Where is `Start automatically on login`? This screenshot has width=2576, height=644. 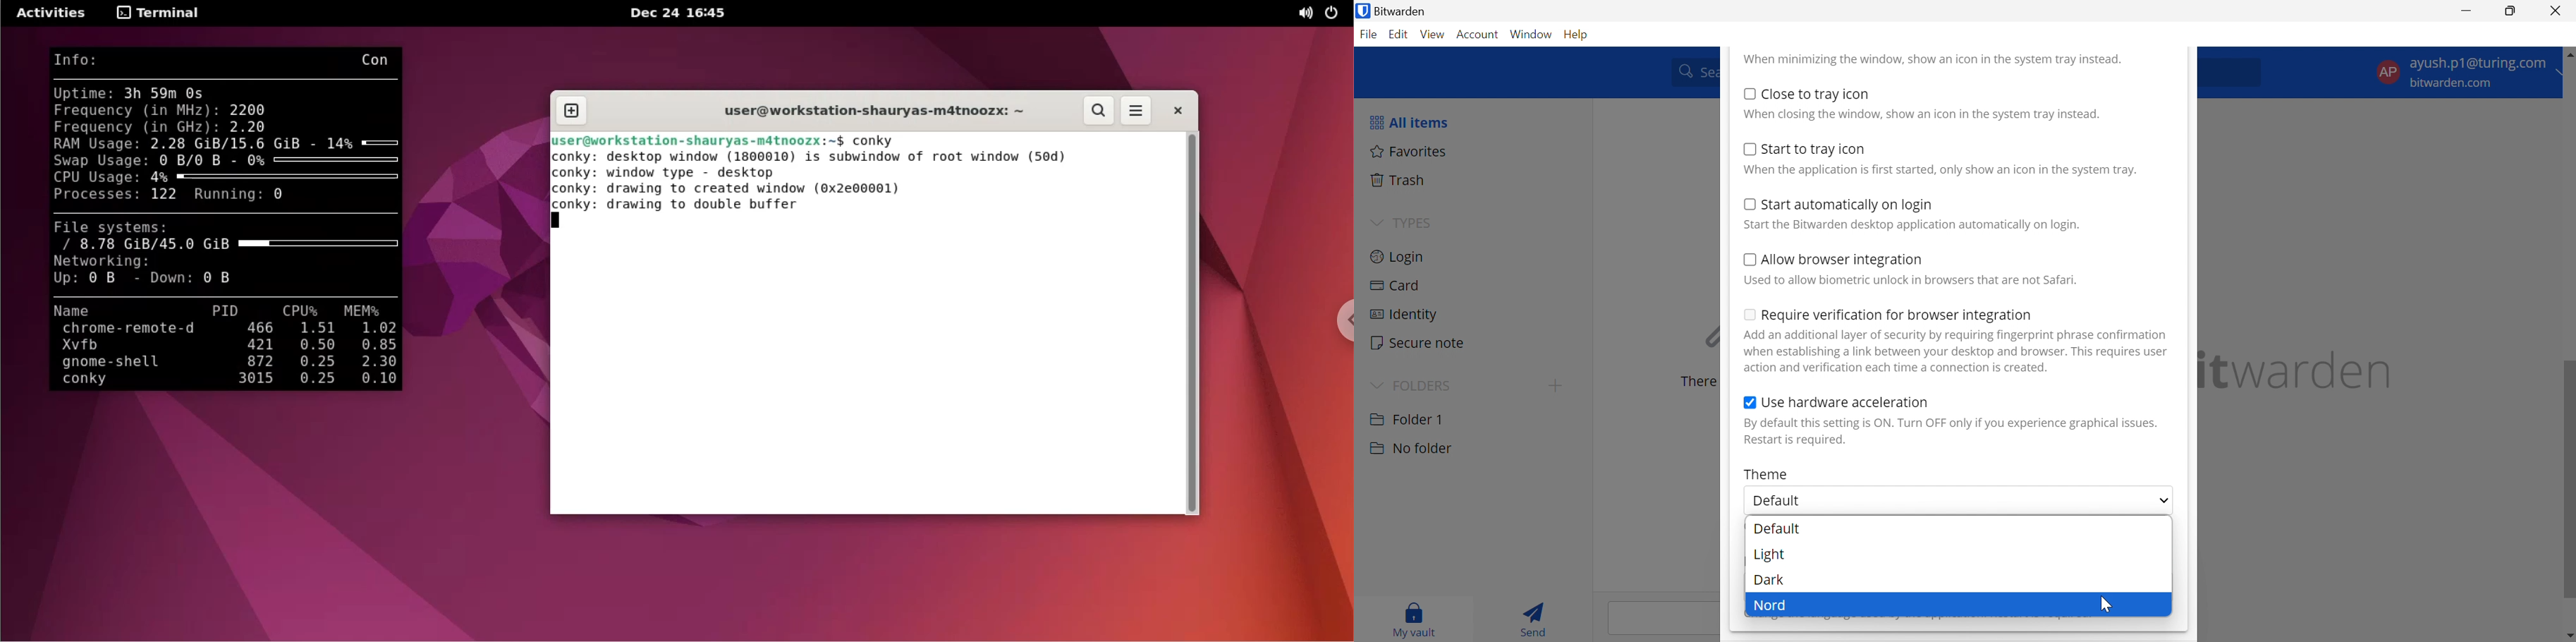
Start automatically on login is located at coordinates (1848, 205).